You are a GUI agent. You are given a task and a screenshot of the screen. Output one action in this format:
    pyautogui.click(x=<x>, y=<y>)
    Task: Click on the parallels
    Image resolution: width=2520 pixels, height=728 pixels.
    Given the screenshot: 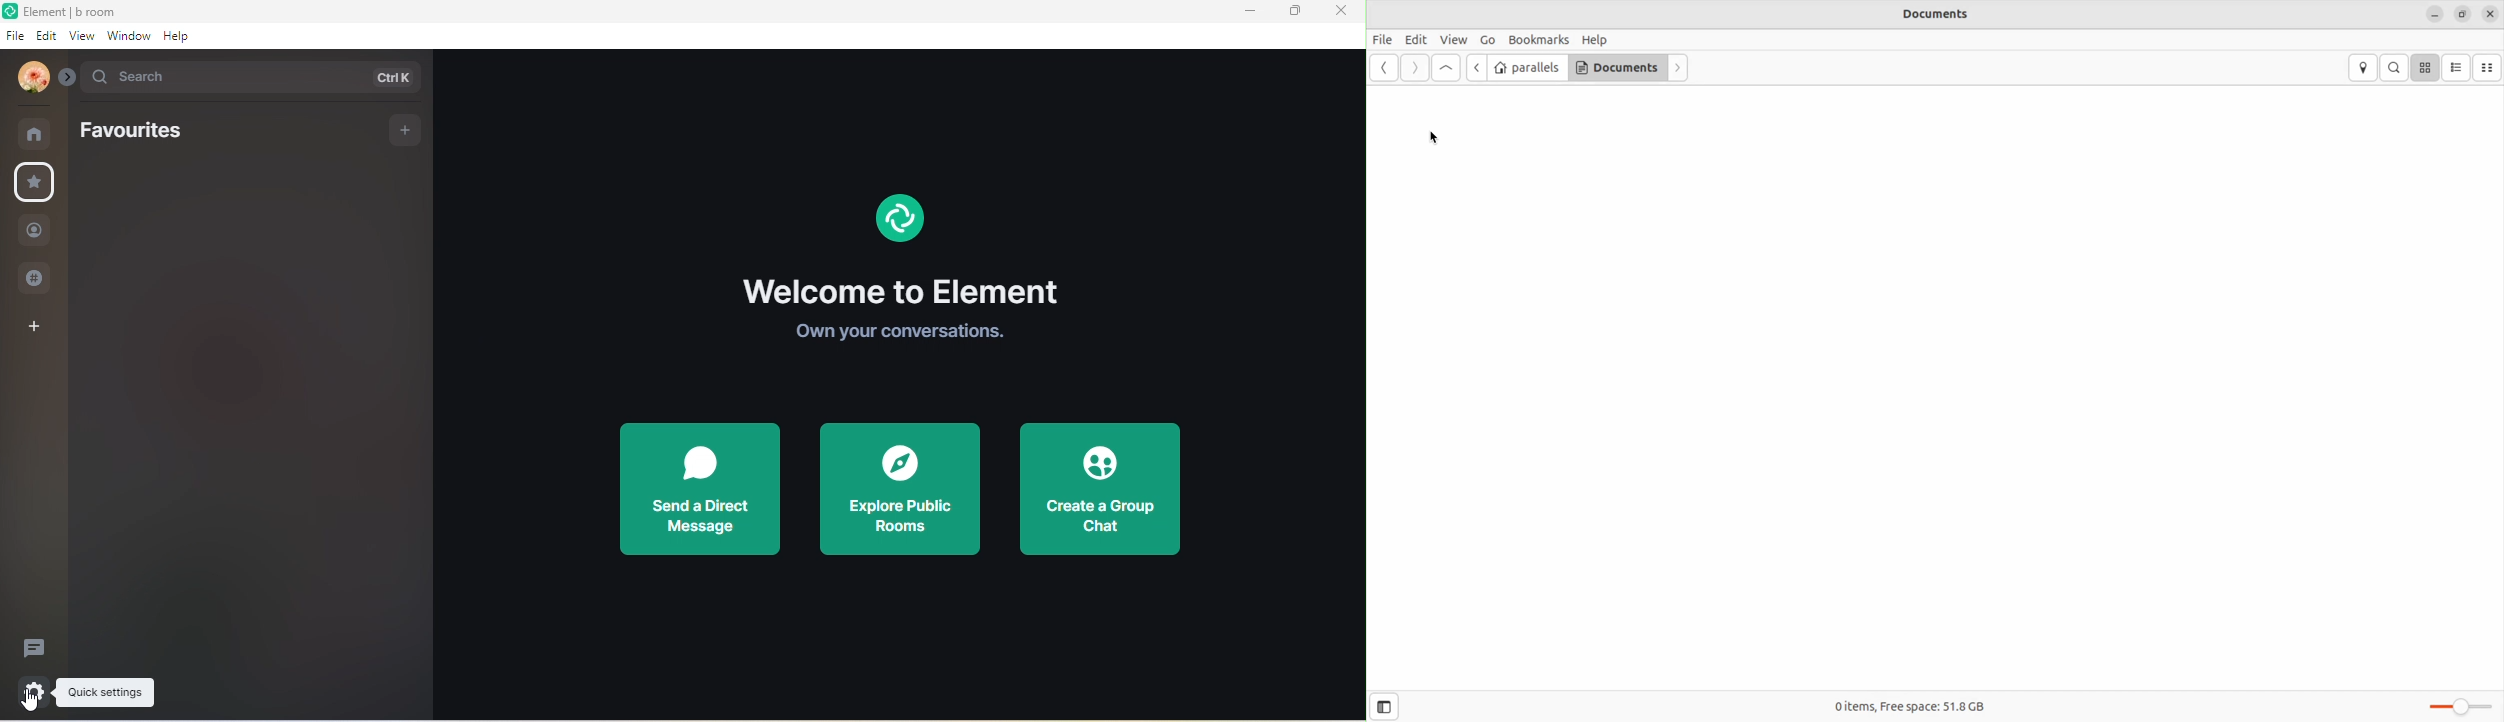 What is the action you would take?
    pyautogui.click(x=1528, y=68)
    